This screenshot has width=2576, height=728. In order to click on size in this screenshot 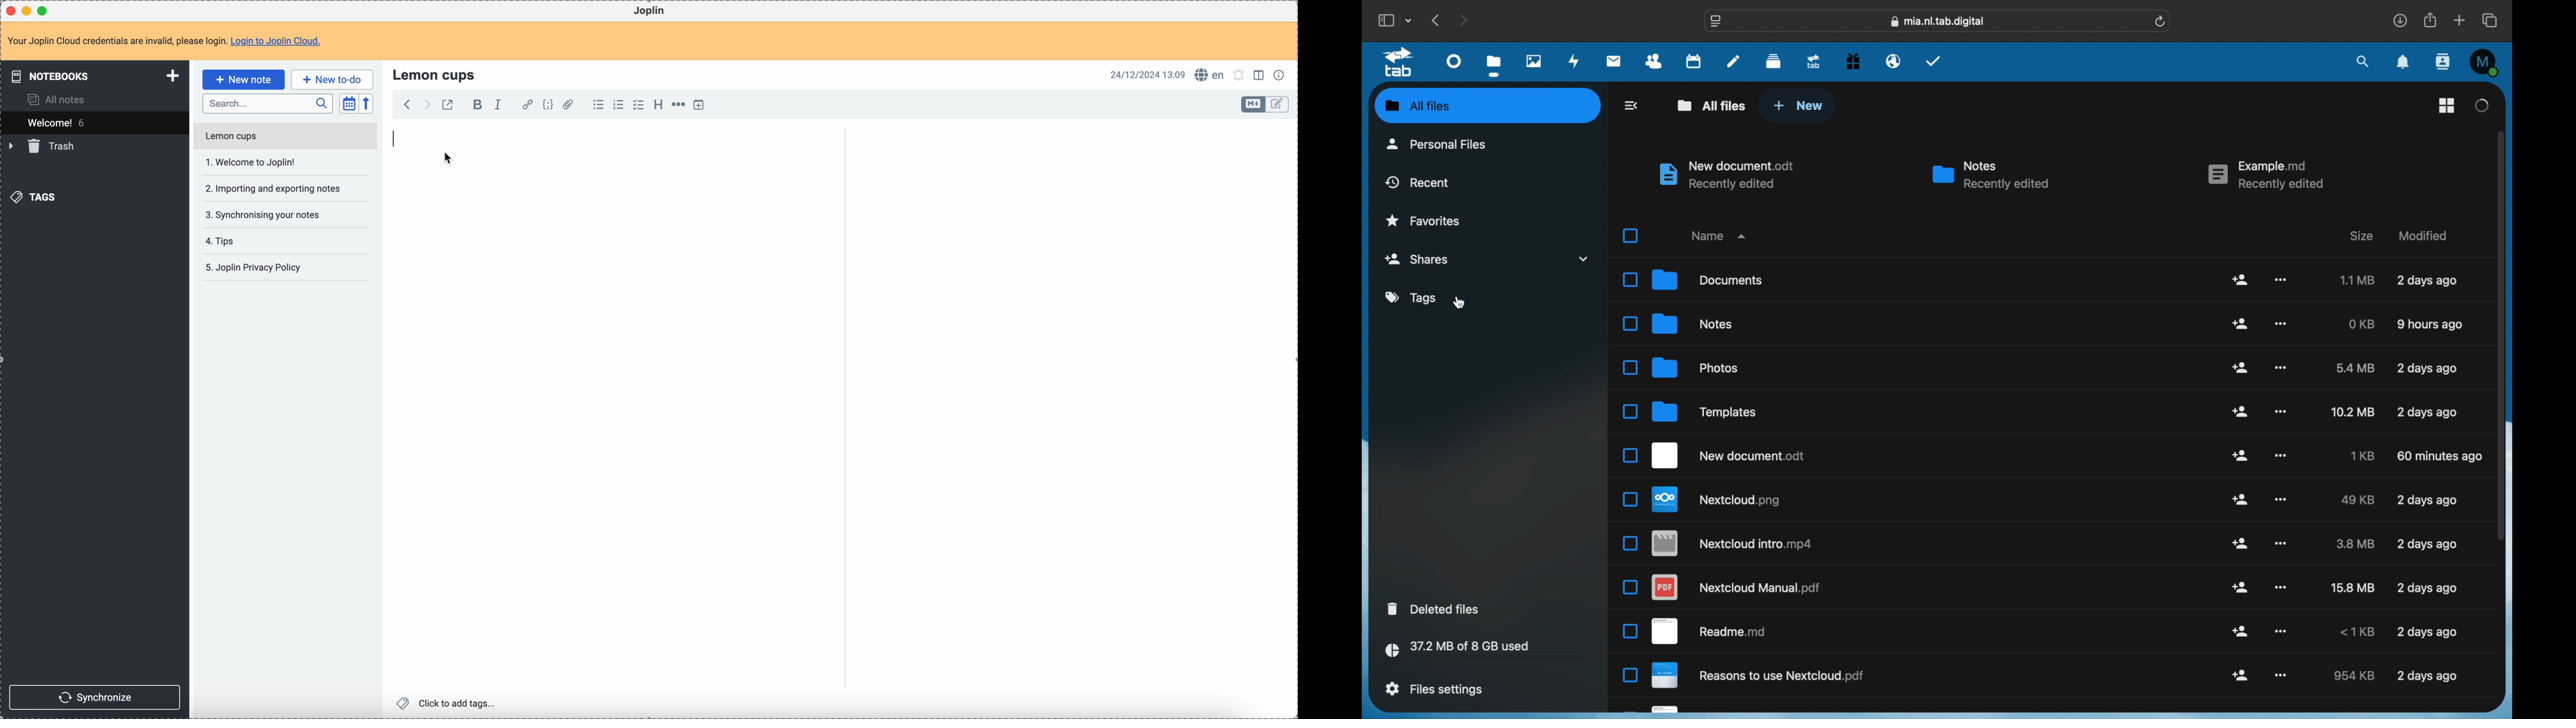, I will do `click(2358, 501)`.